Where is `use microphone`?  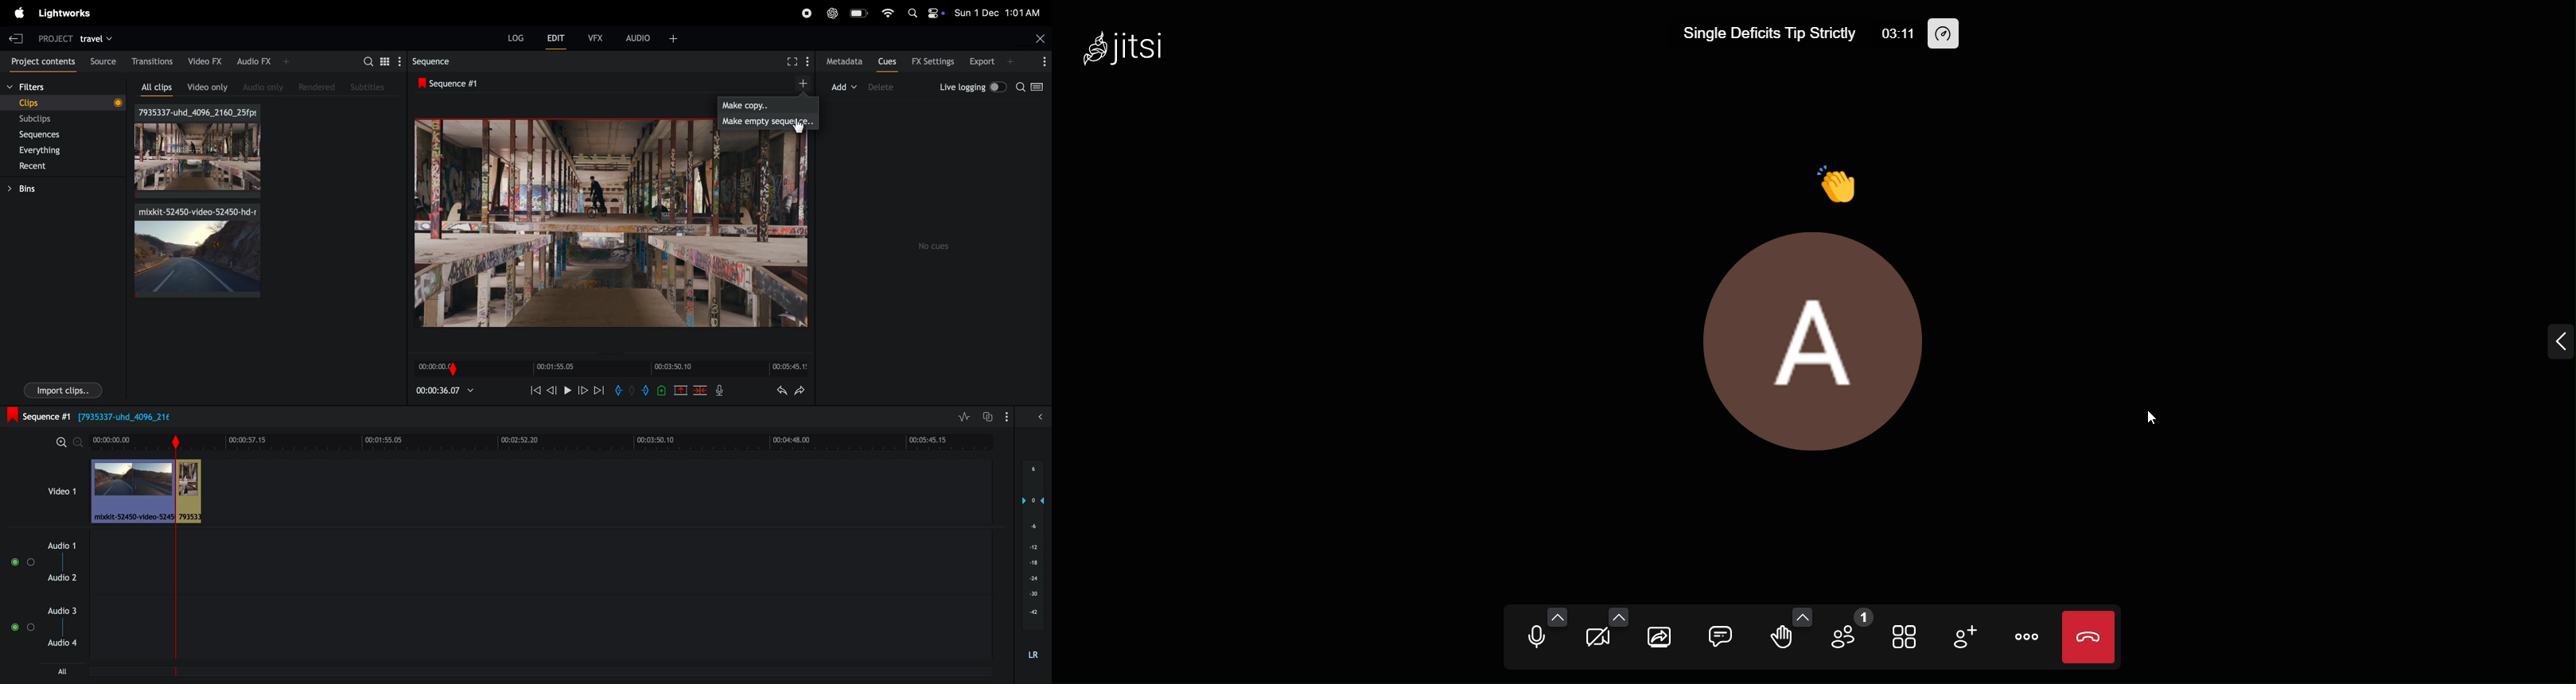
use microphone is located at coordinates (1531, 639).